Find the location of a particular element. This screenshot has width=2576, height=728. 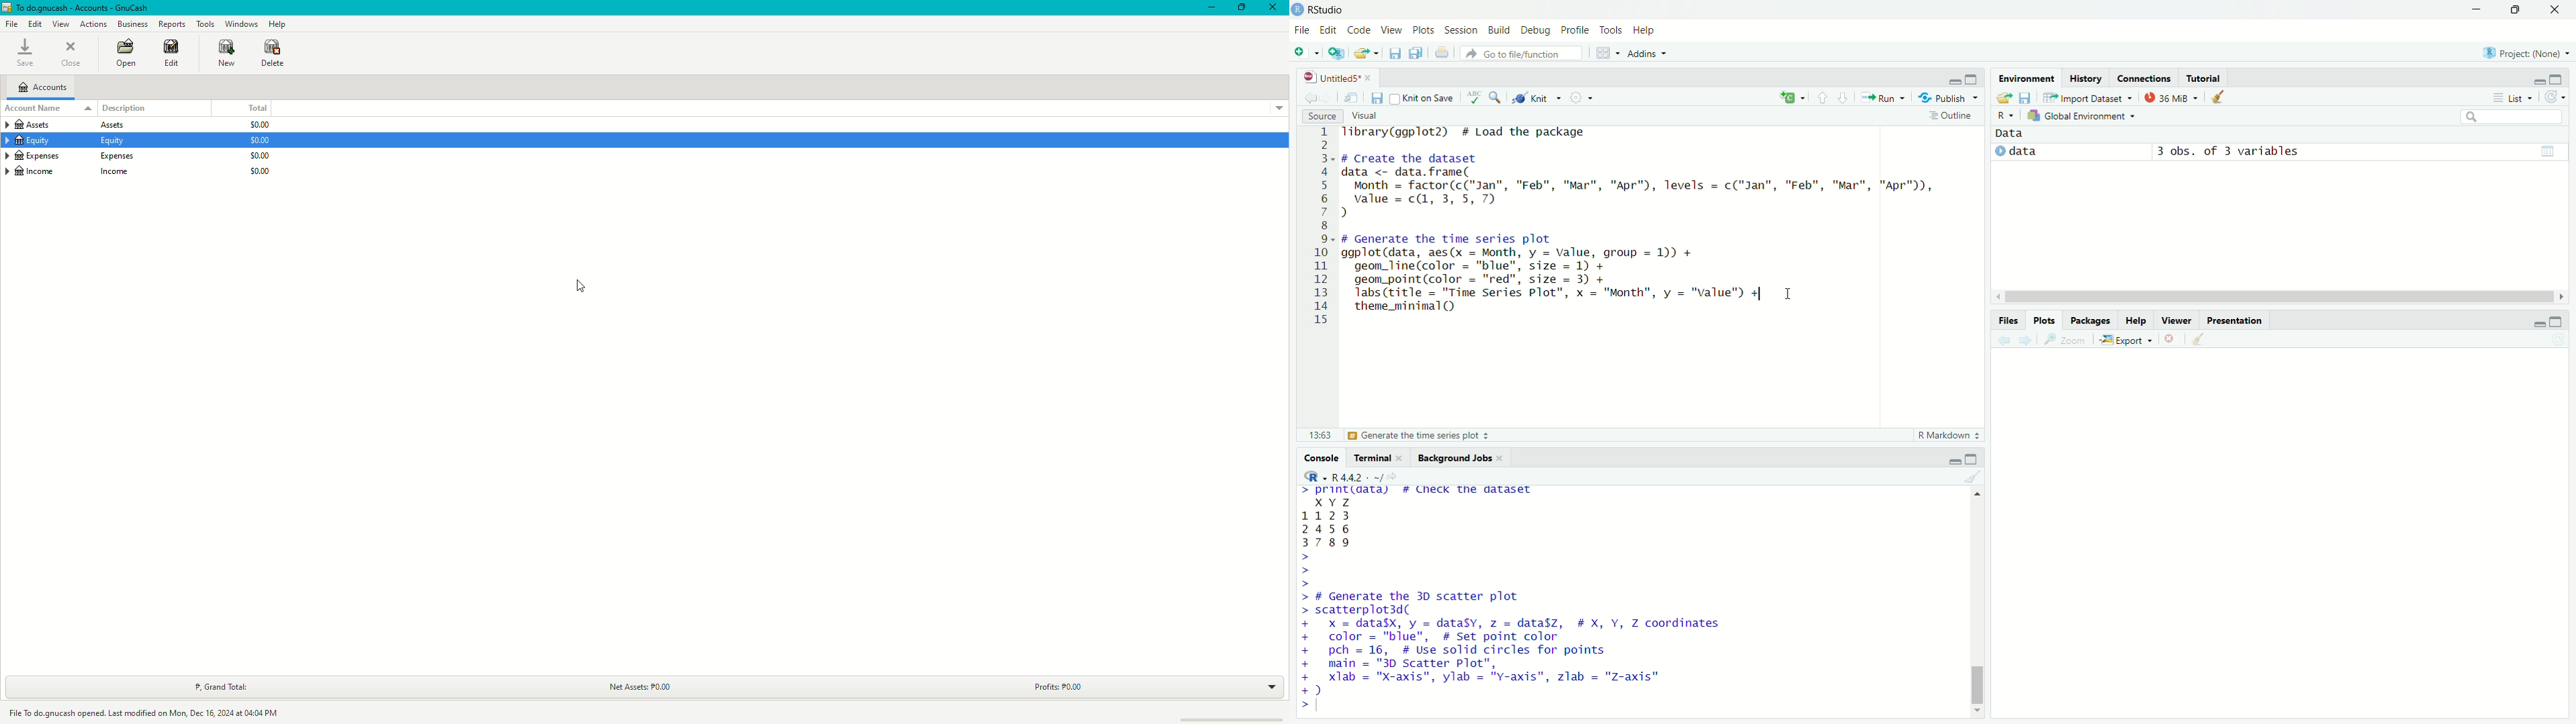

Total is located at coordinates (258, 108).